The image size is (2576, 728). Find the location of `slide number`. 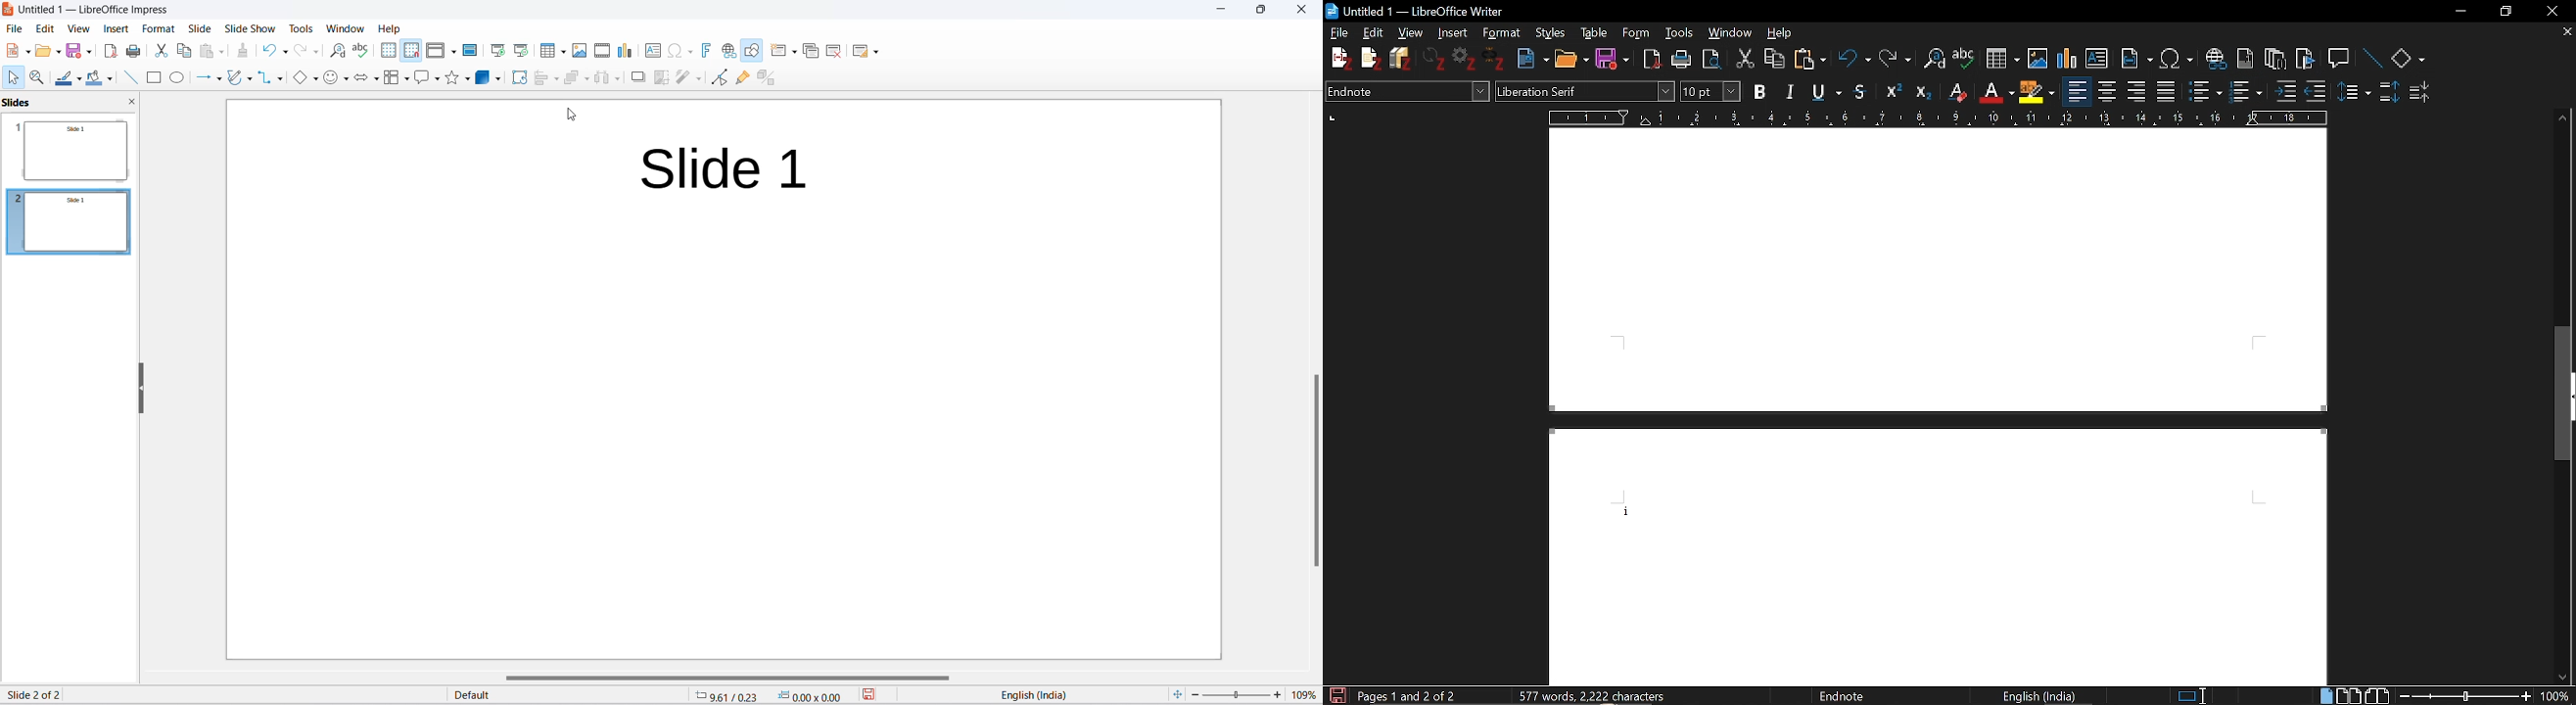

slide number is located at coordinates (37, 696).